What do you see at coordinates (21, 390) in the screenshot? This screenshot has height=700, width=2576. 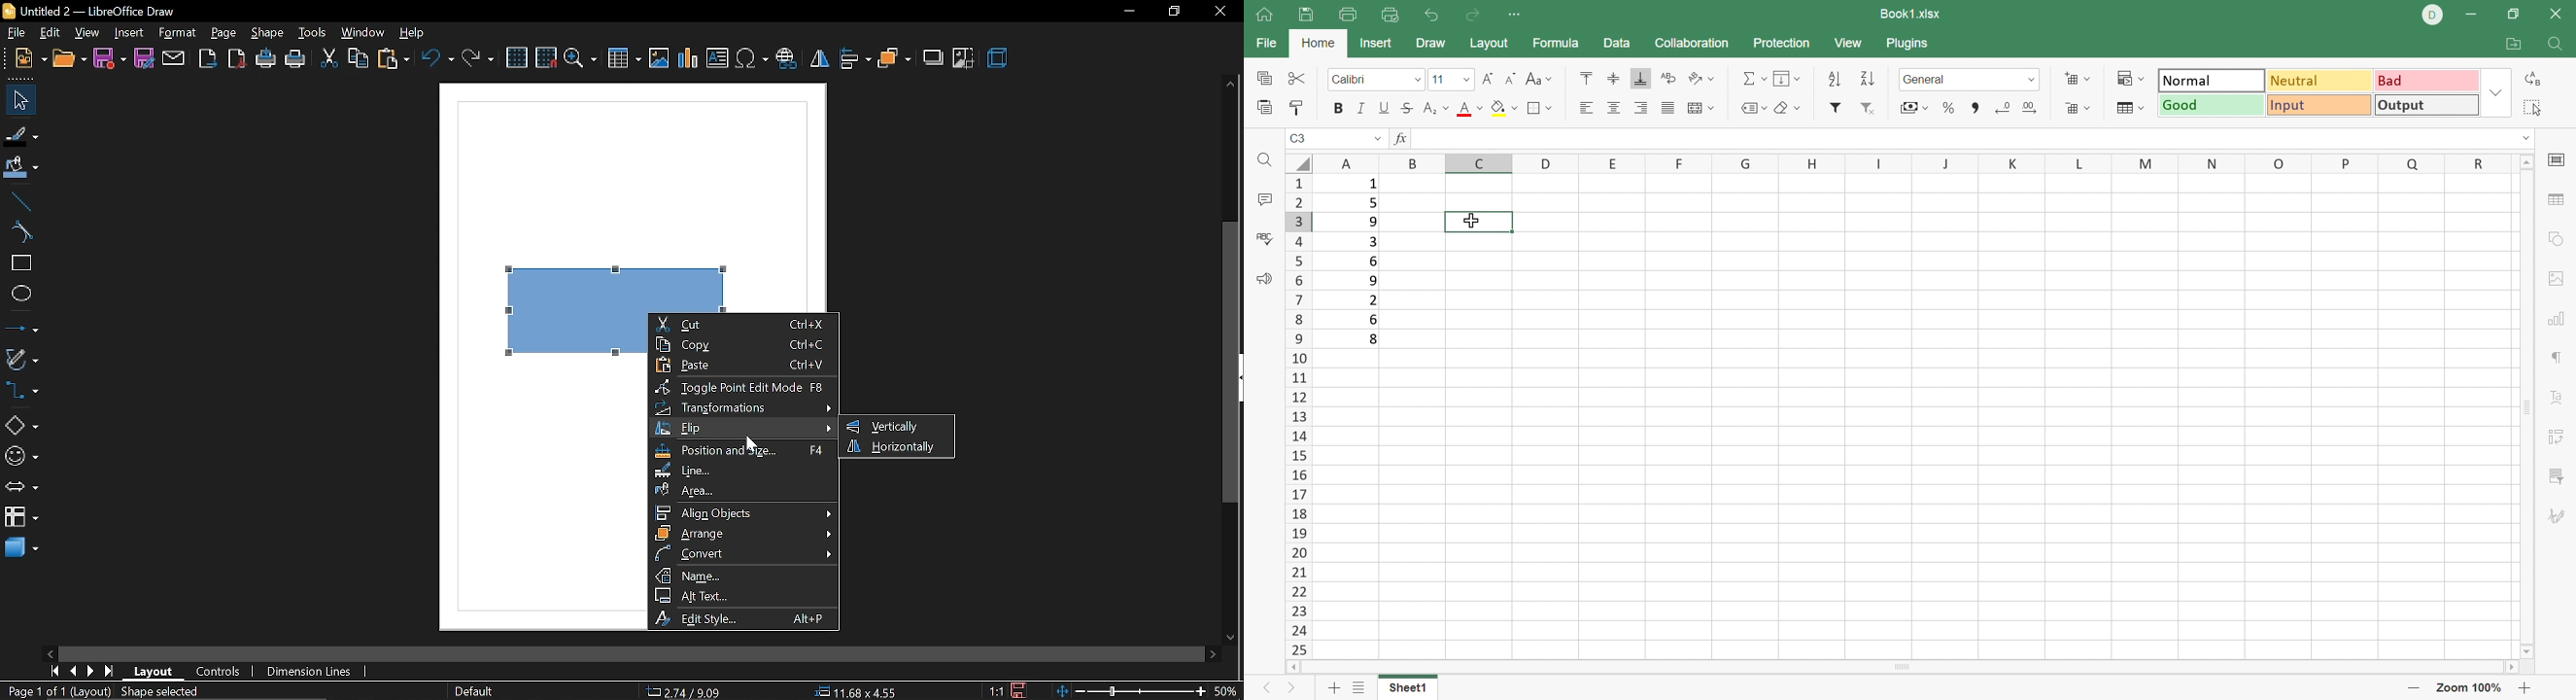 I see `connectors` at bounding box center [21, 390].